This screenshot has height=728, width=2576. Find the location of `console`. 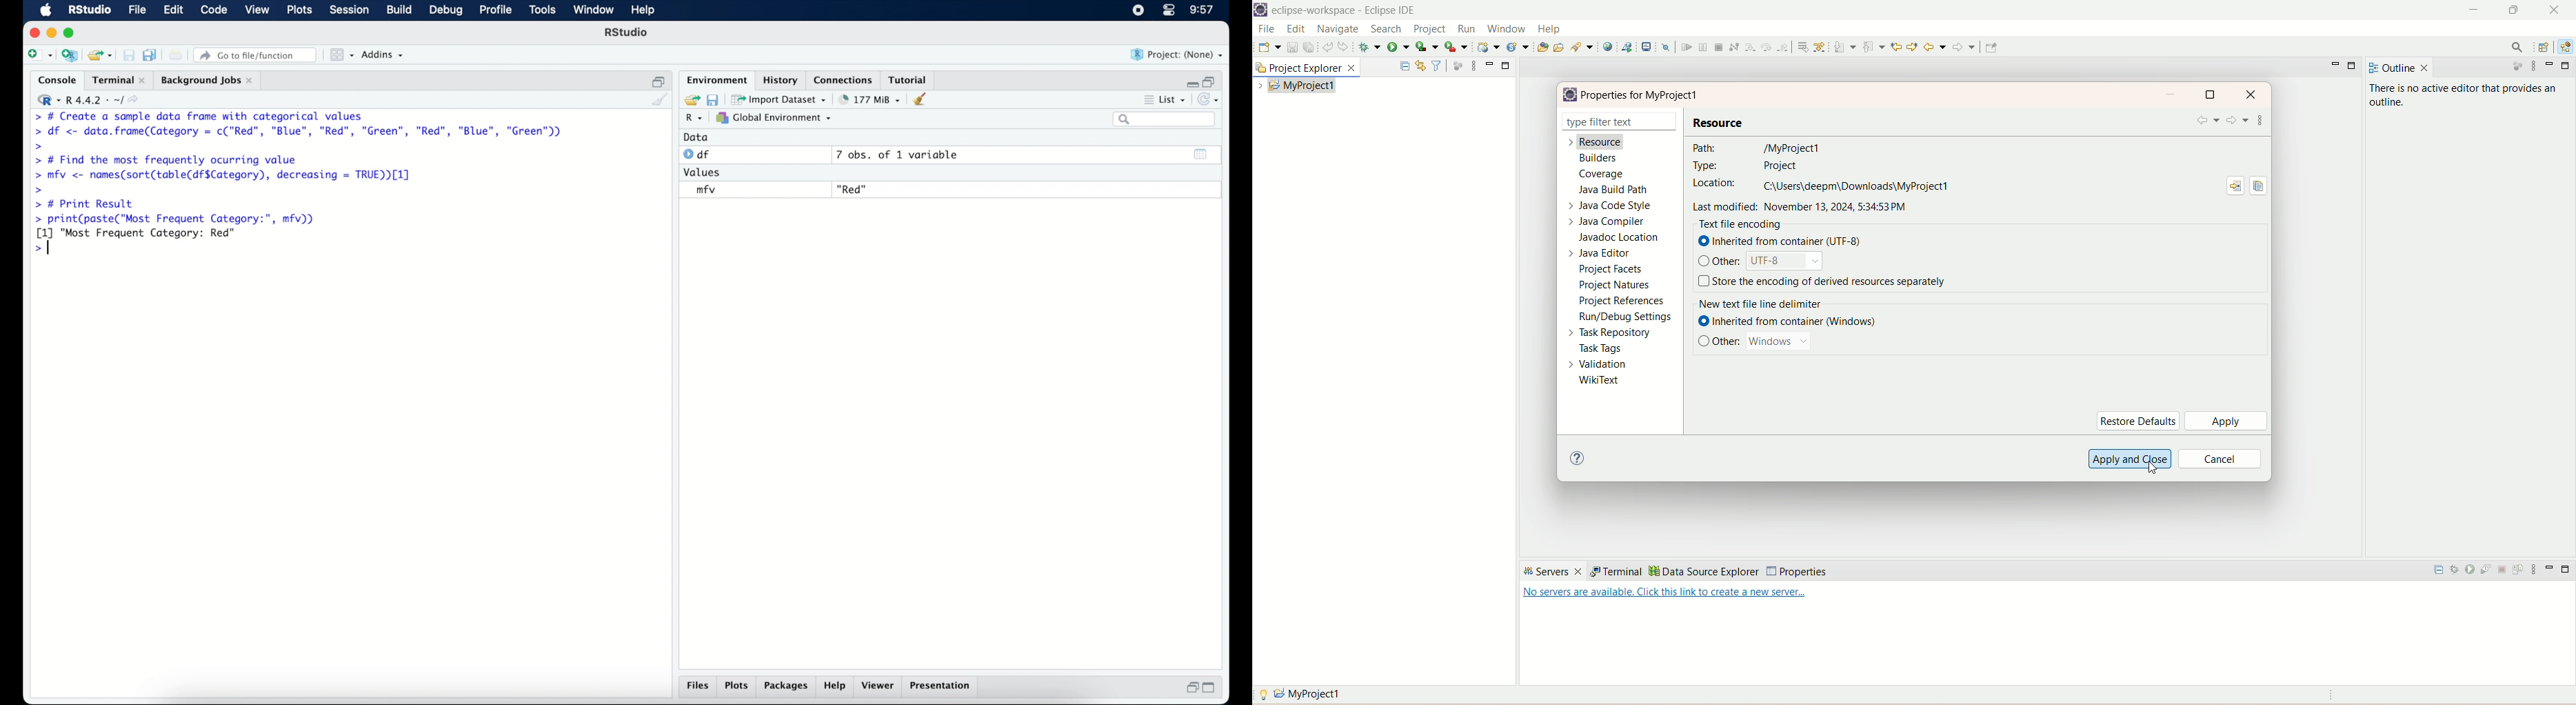

console is located at coordinates (54, 79).